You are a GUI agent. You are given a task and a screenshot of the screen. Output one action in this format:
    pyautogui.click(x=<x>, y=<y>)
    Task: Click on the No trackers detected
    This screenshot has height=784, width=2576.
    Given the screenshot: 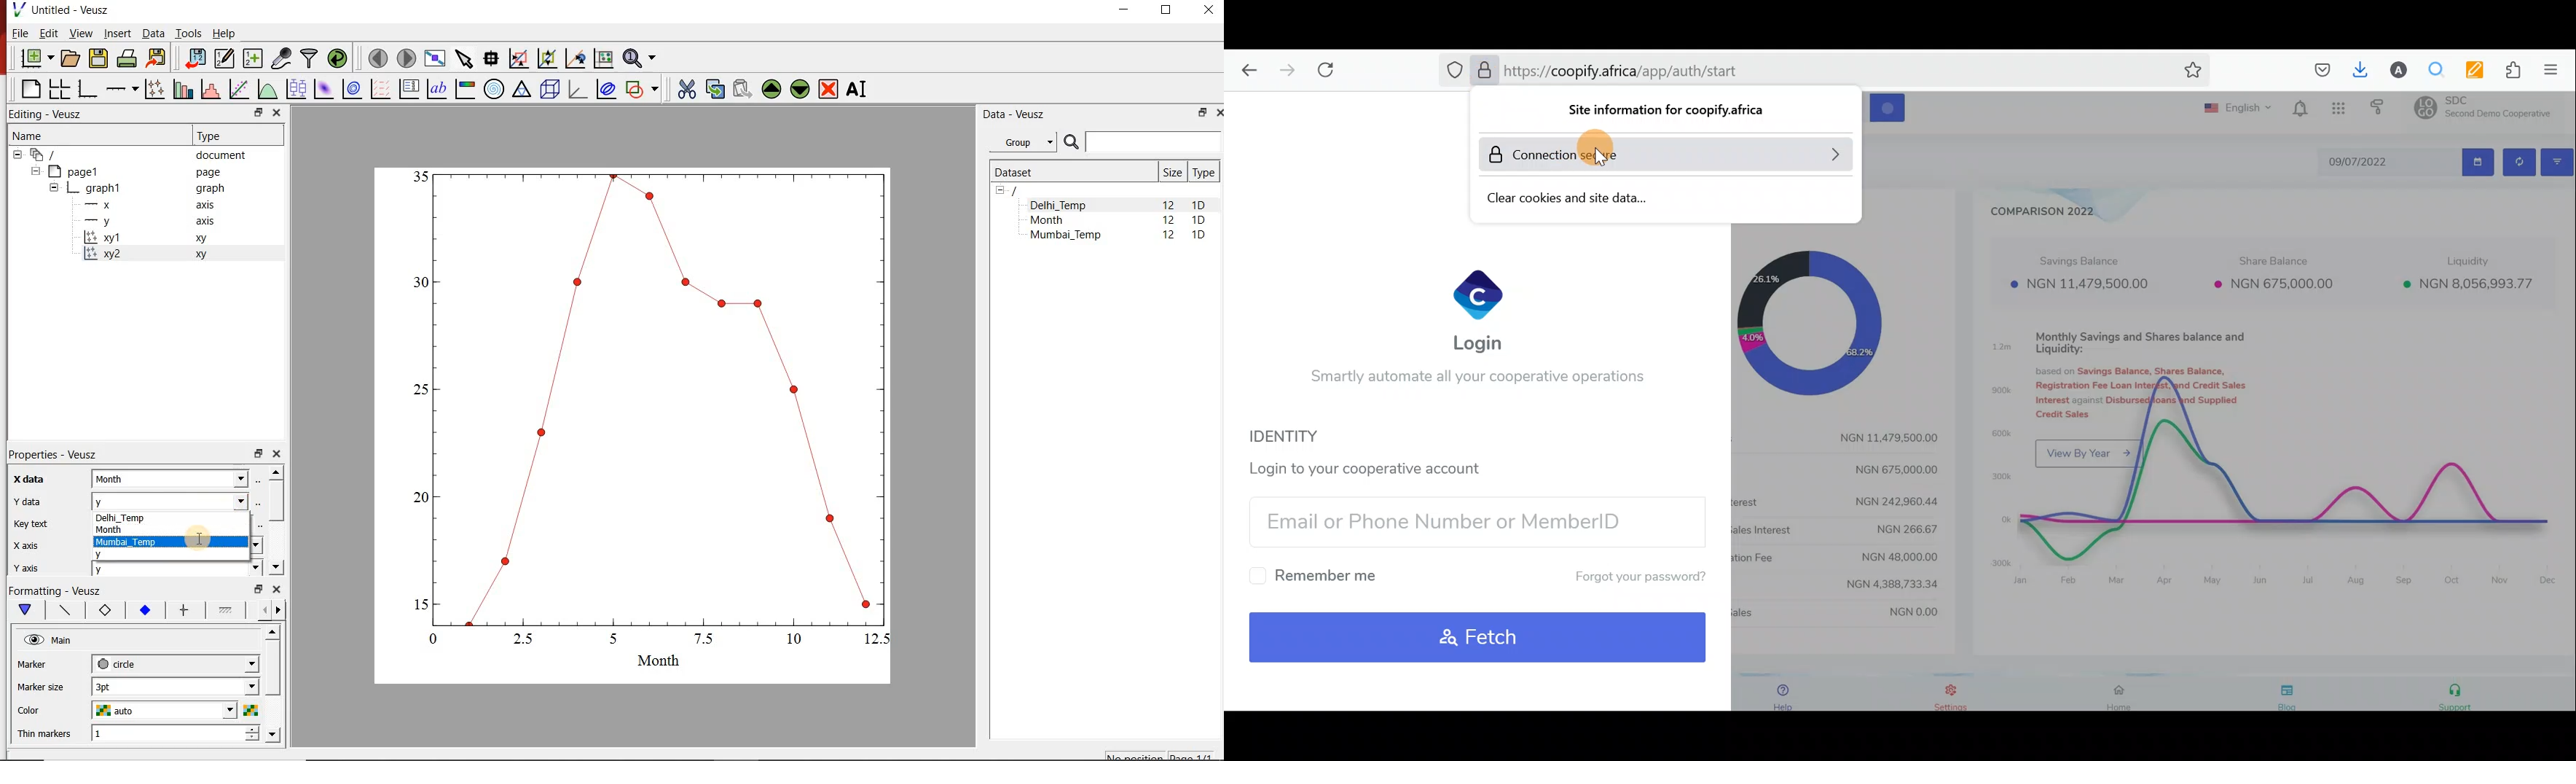 What is the action you would take?
    pyautogui.click(x=1453, y=71)
    